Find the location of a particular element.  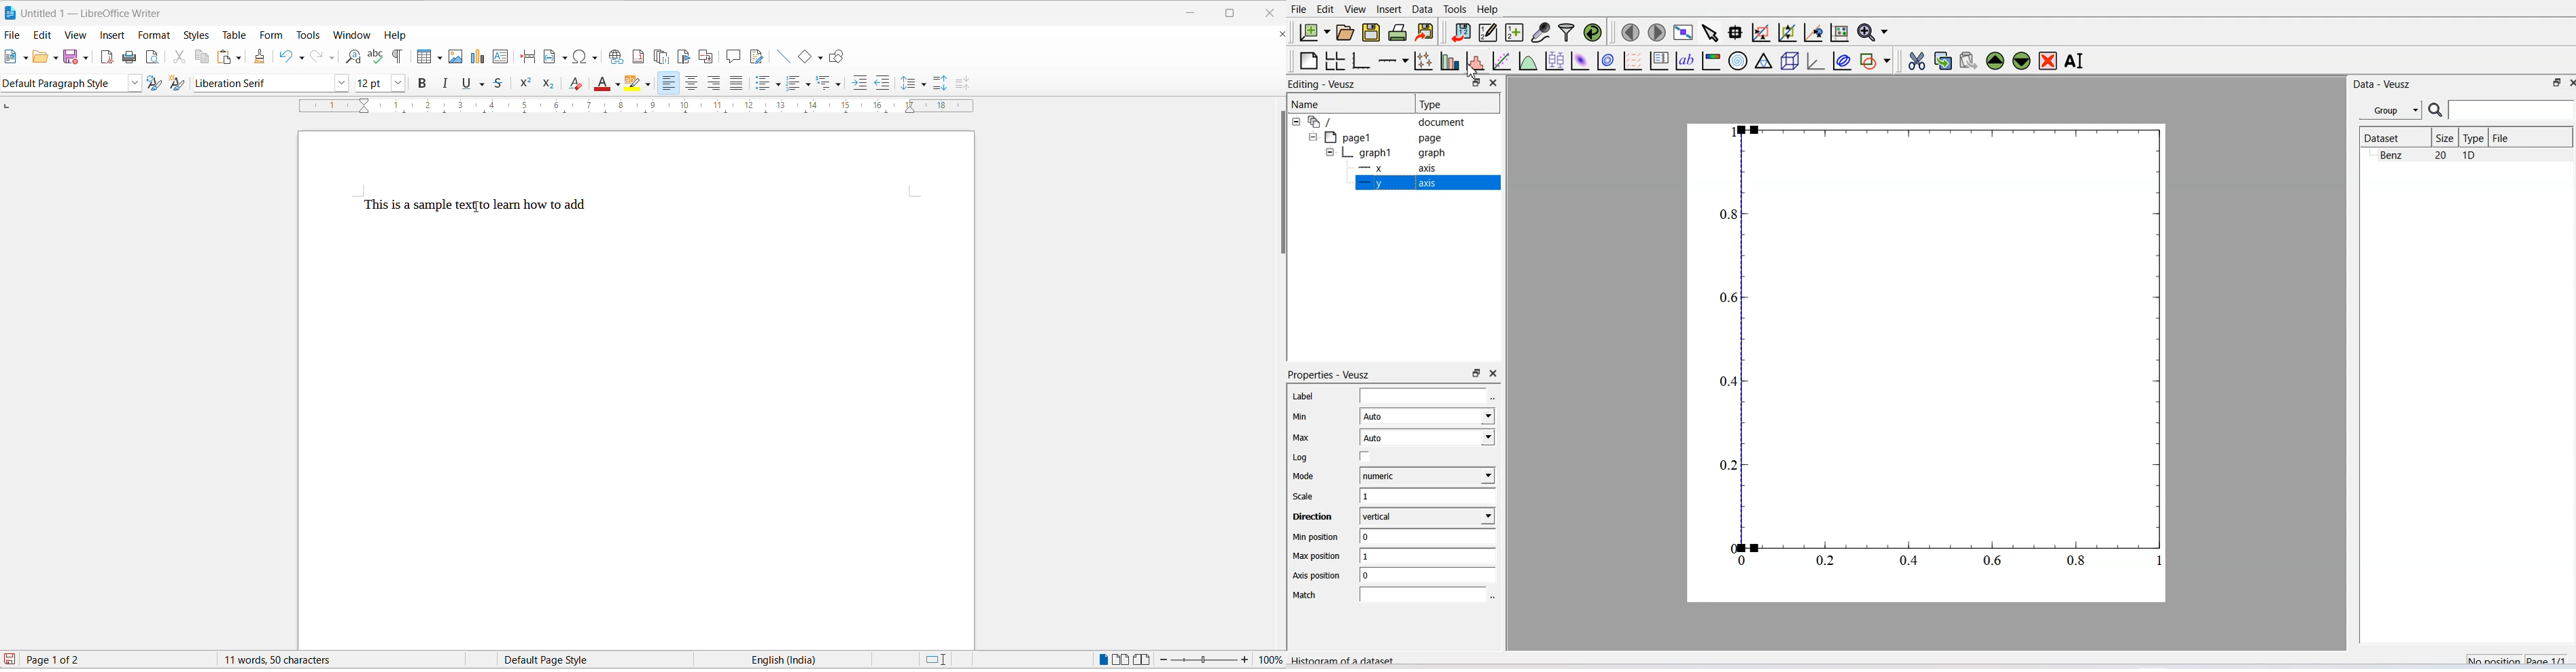

Log is located at coordinates (1333, 455).